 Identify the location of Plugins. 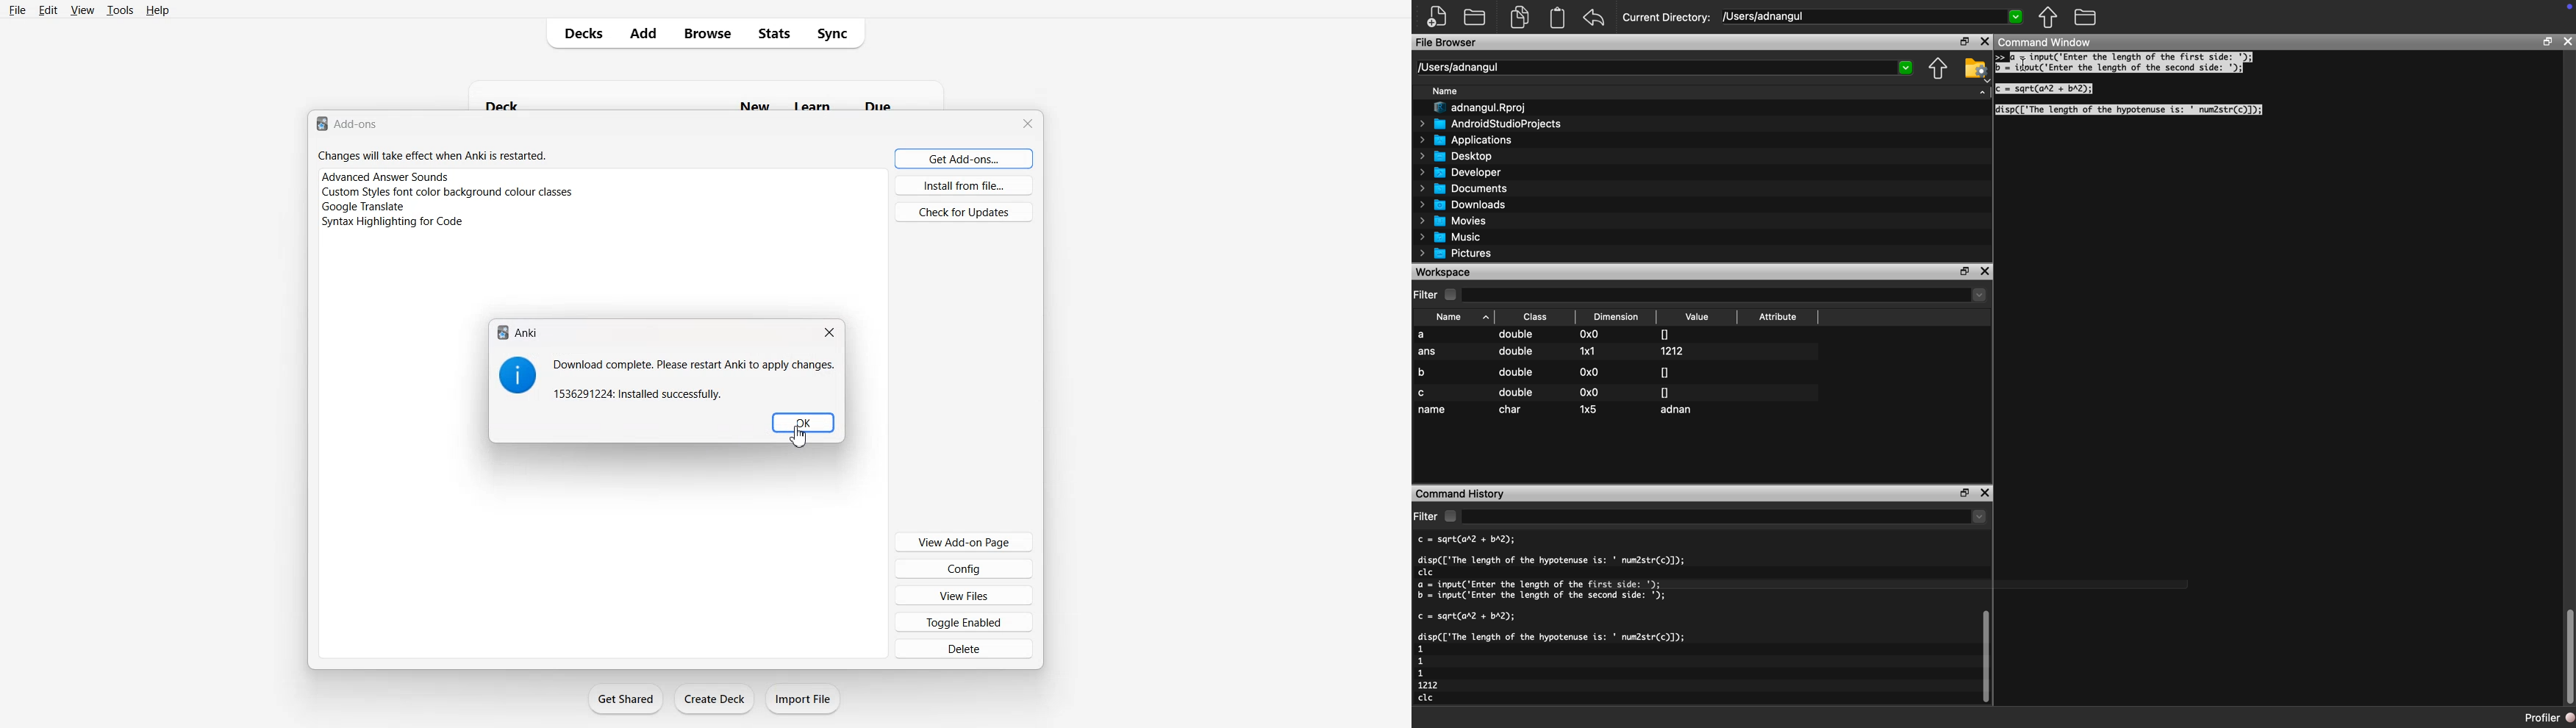
(602, 207).